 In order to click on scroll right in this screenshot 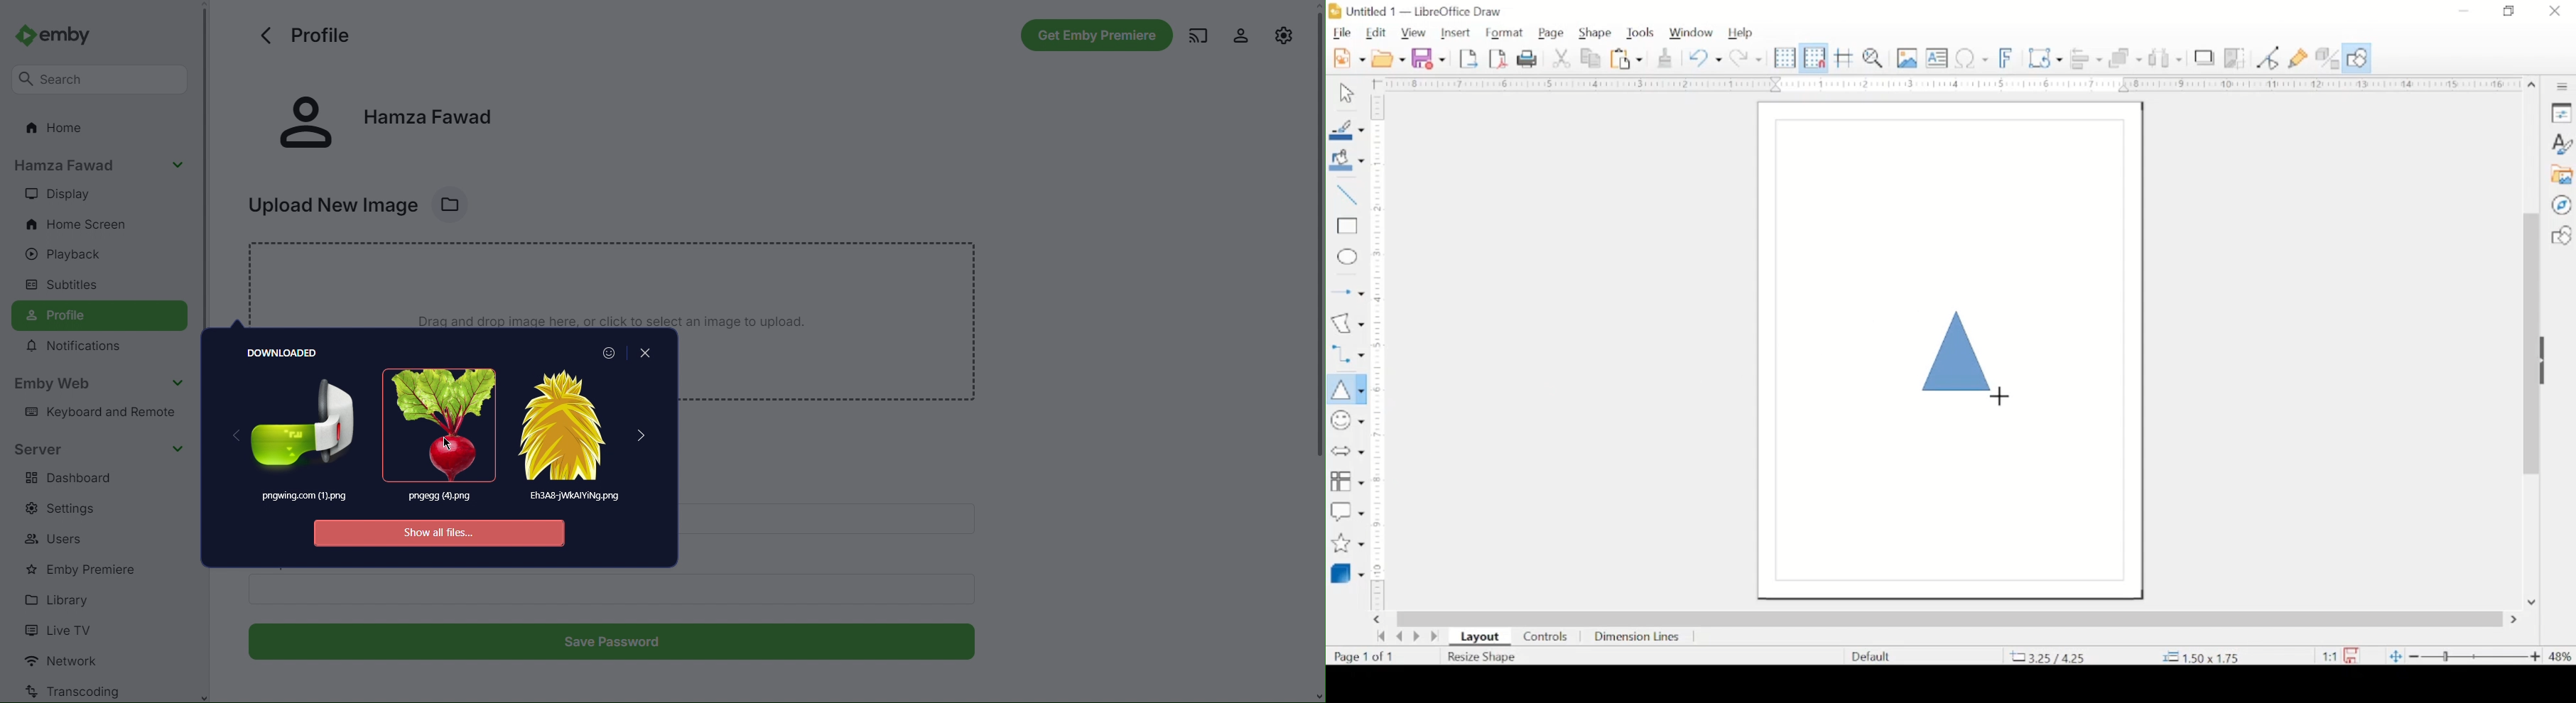, I will do `click(1379, 619)`.